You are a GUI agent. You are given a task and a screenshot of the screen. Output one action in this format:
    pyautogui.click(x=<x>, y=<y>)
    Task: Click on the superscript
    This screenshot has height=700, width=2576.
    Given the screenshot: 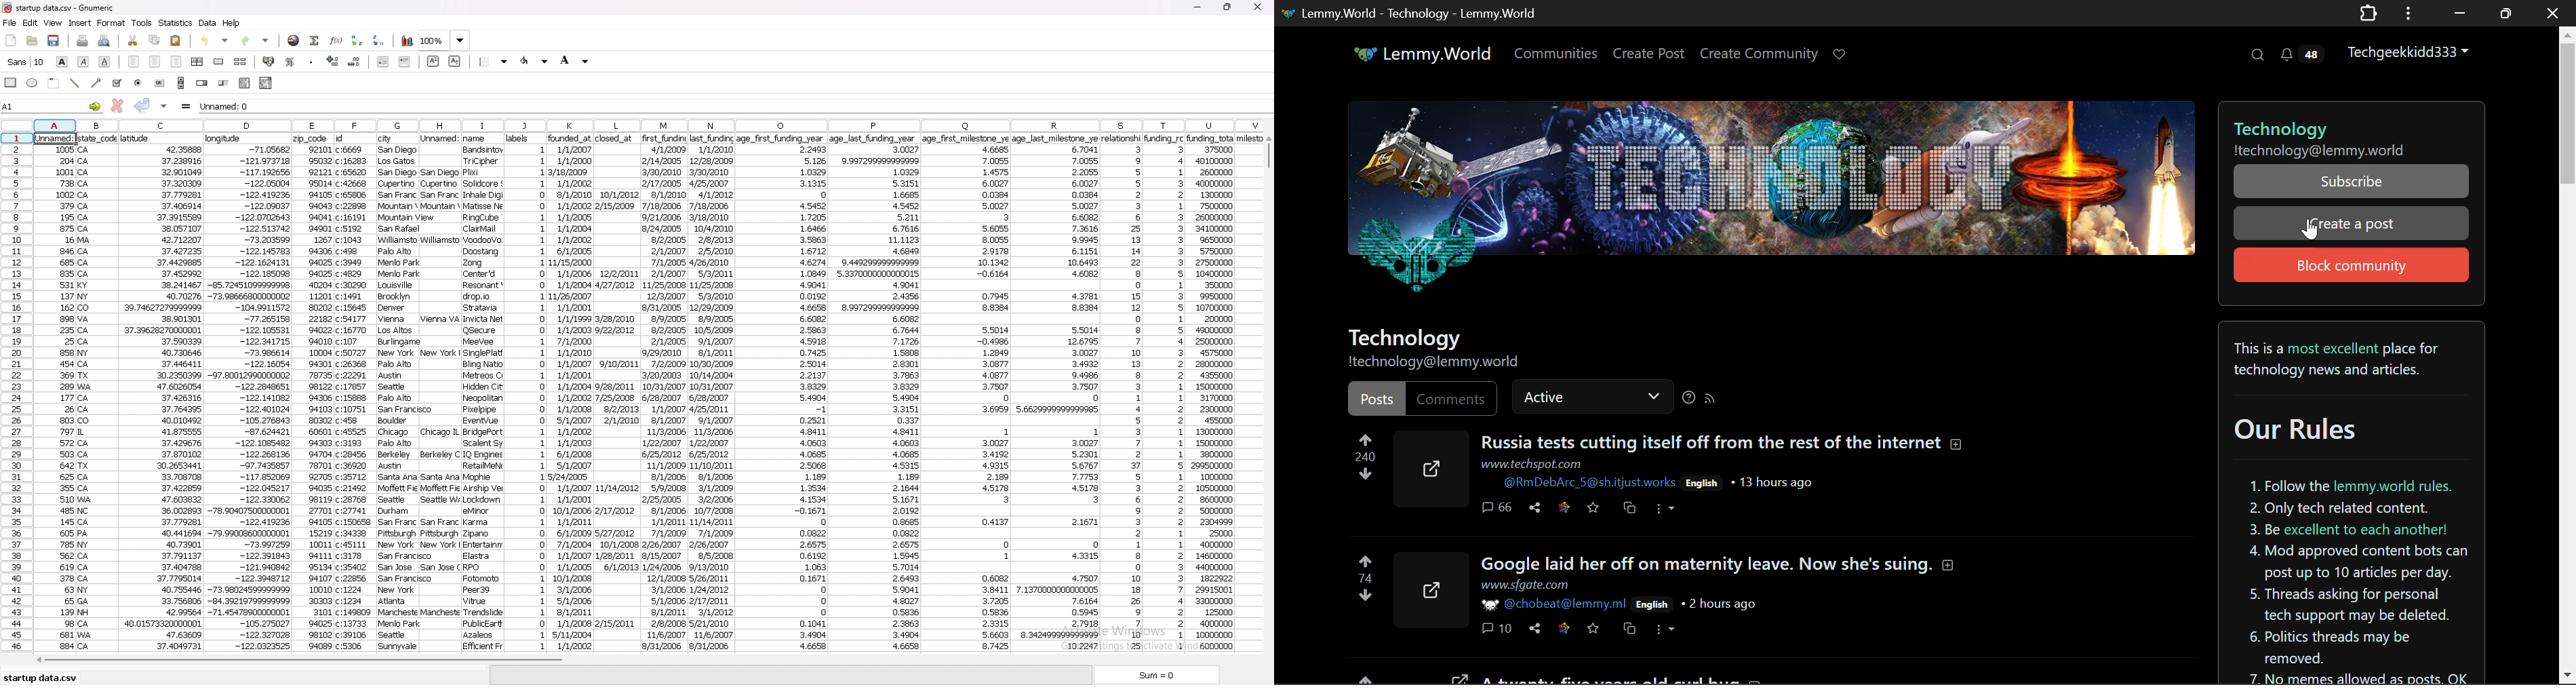 What is the action you would take?
    pyautogui.click(x=433, y=61)
    